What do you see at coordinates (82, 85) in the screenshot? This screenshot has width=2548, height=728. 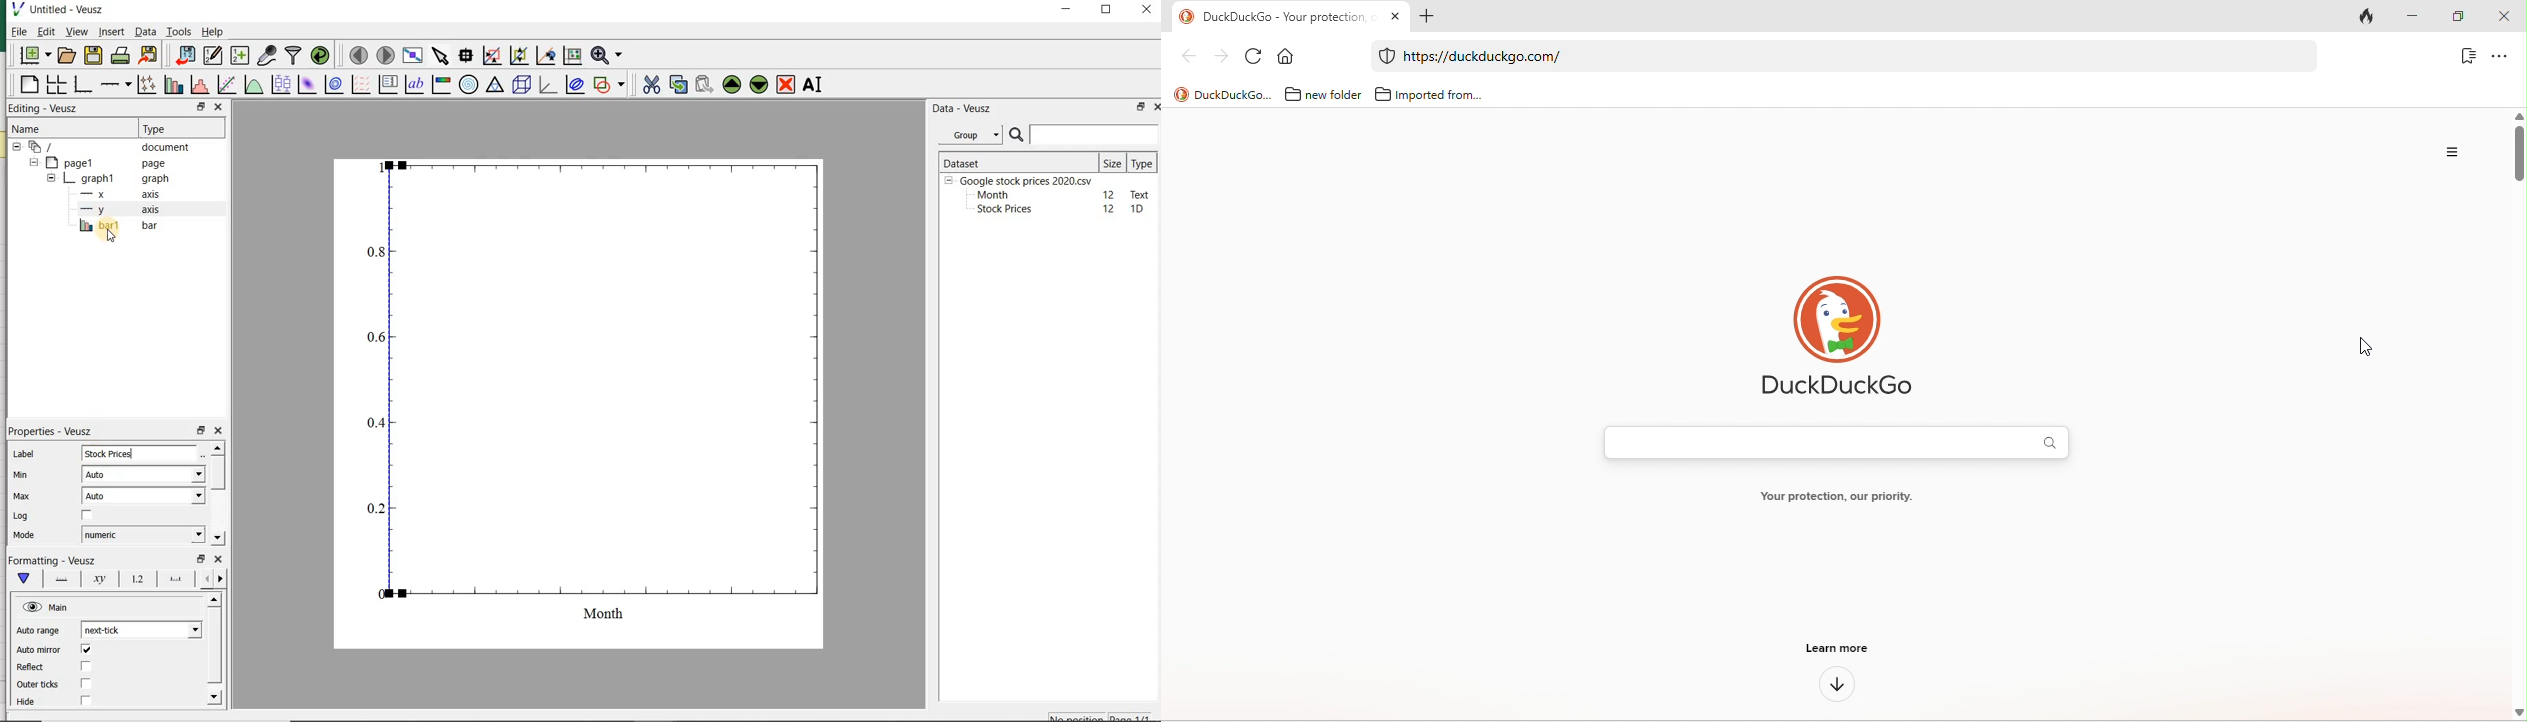 I see `base graph` at bounding box center [82, 85].